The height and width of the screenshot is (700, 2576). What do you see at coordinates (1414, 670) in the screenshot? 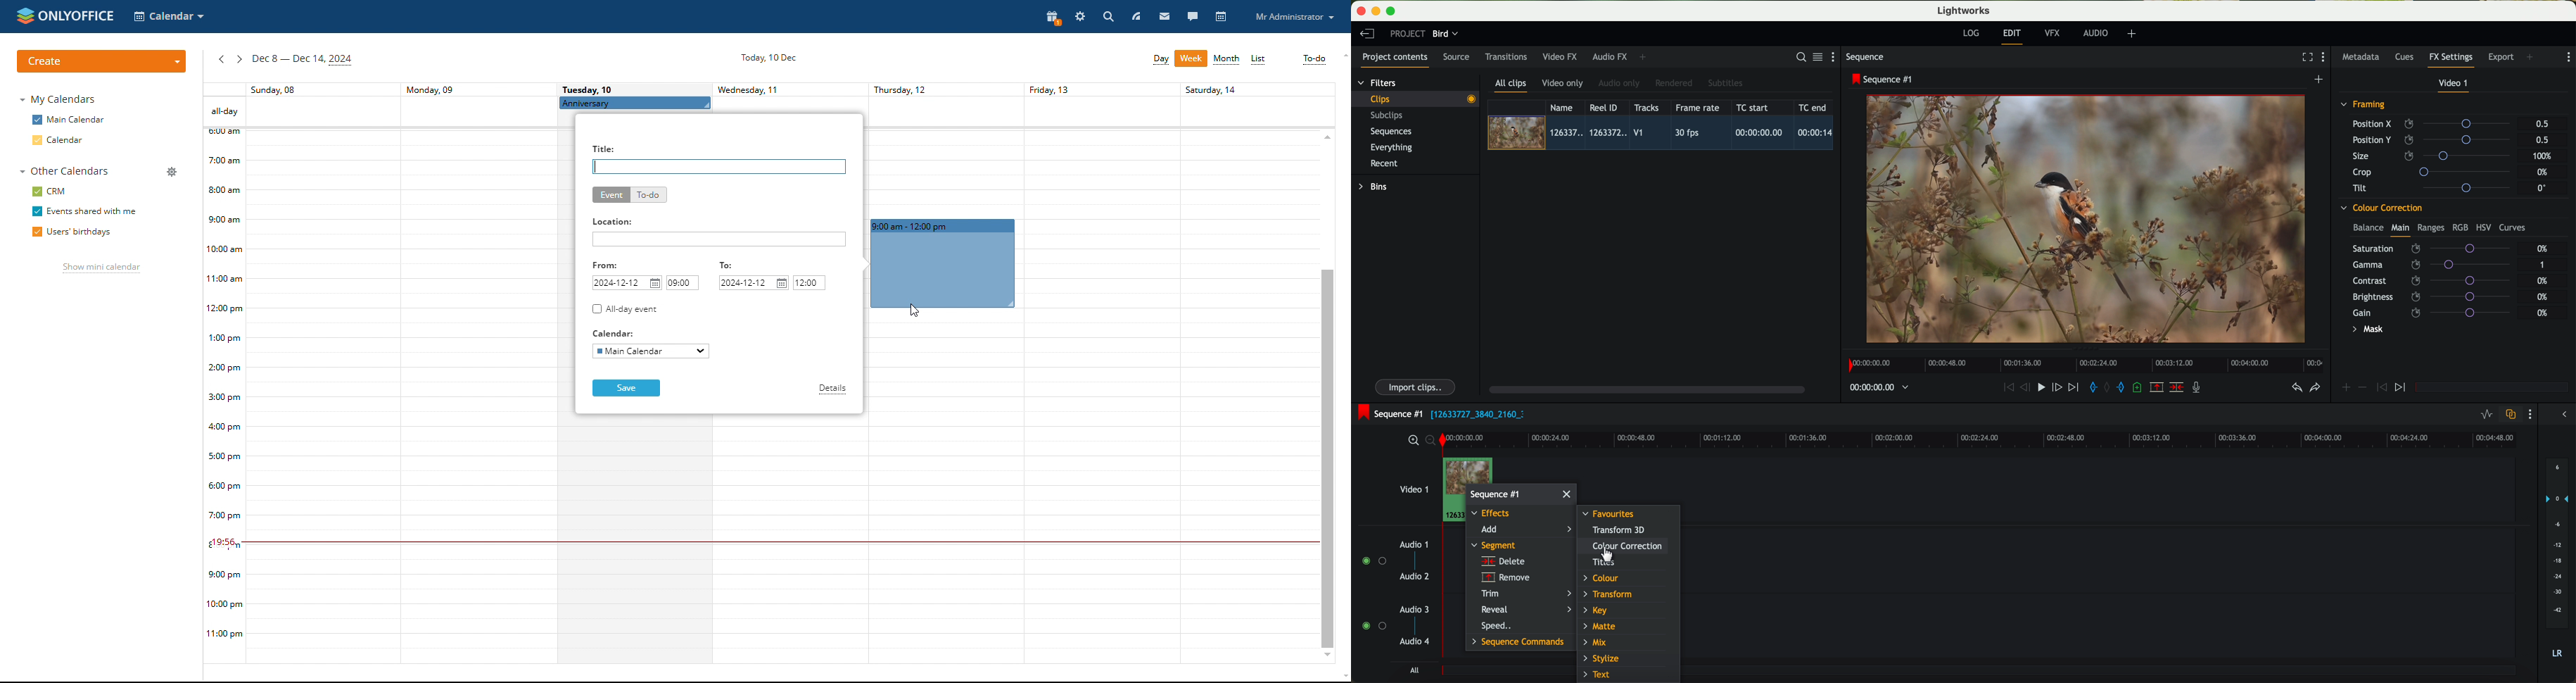
I see `all` at bounding box center [1414, 670].